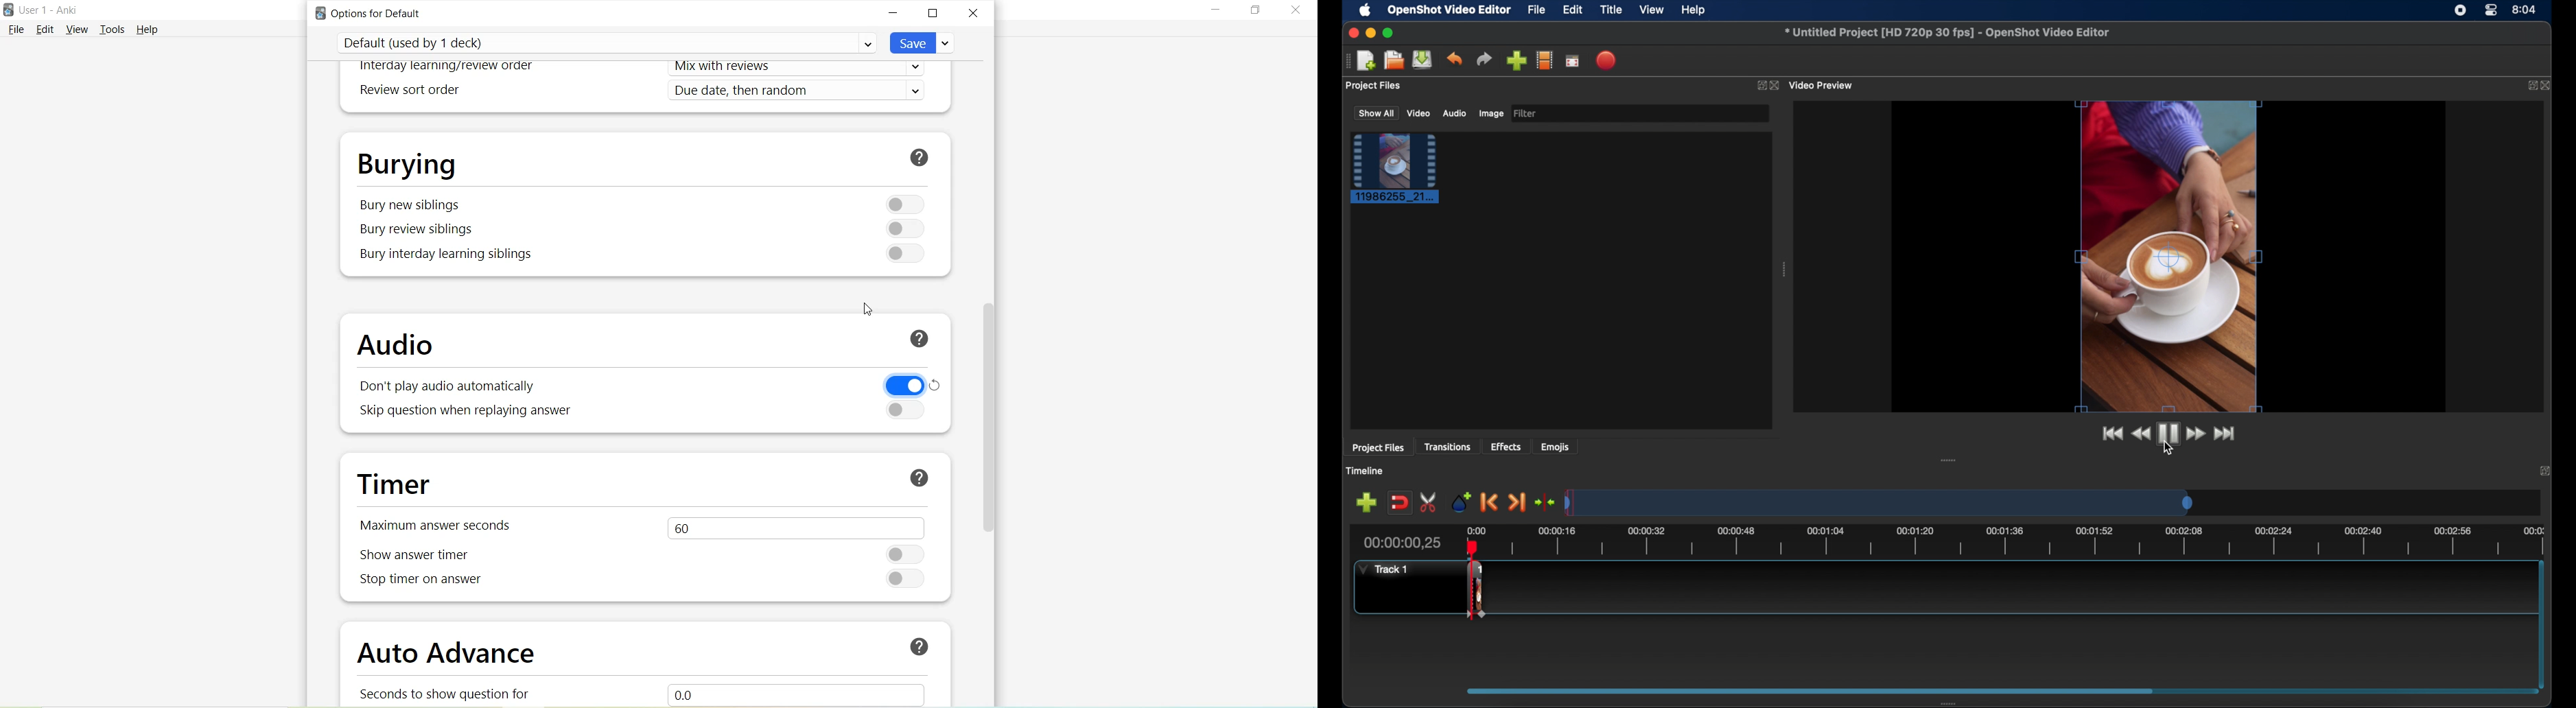 Image resolution: width=2576 pixels, height=728 pixels. I want to click on What's this?, so click(922, 156).